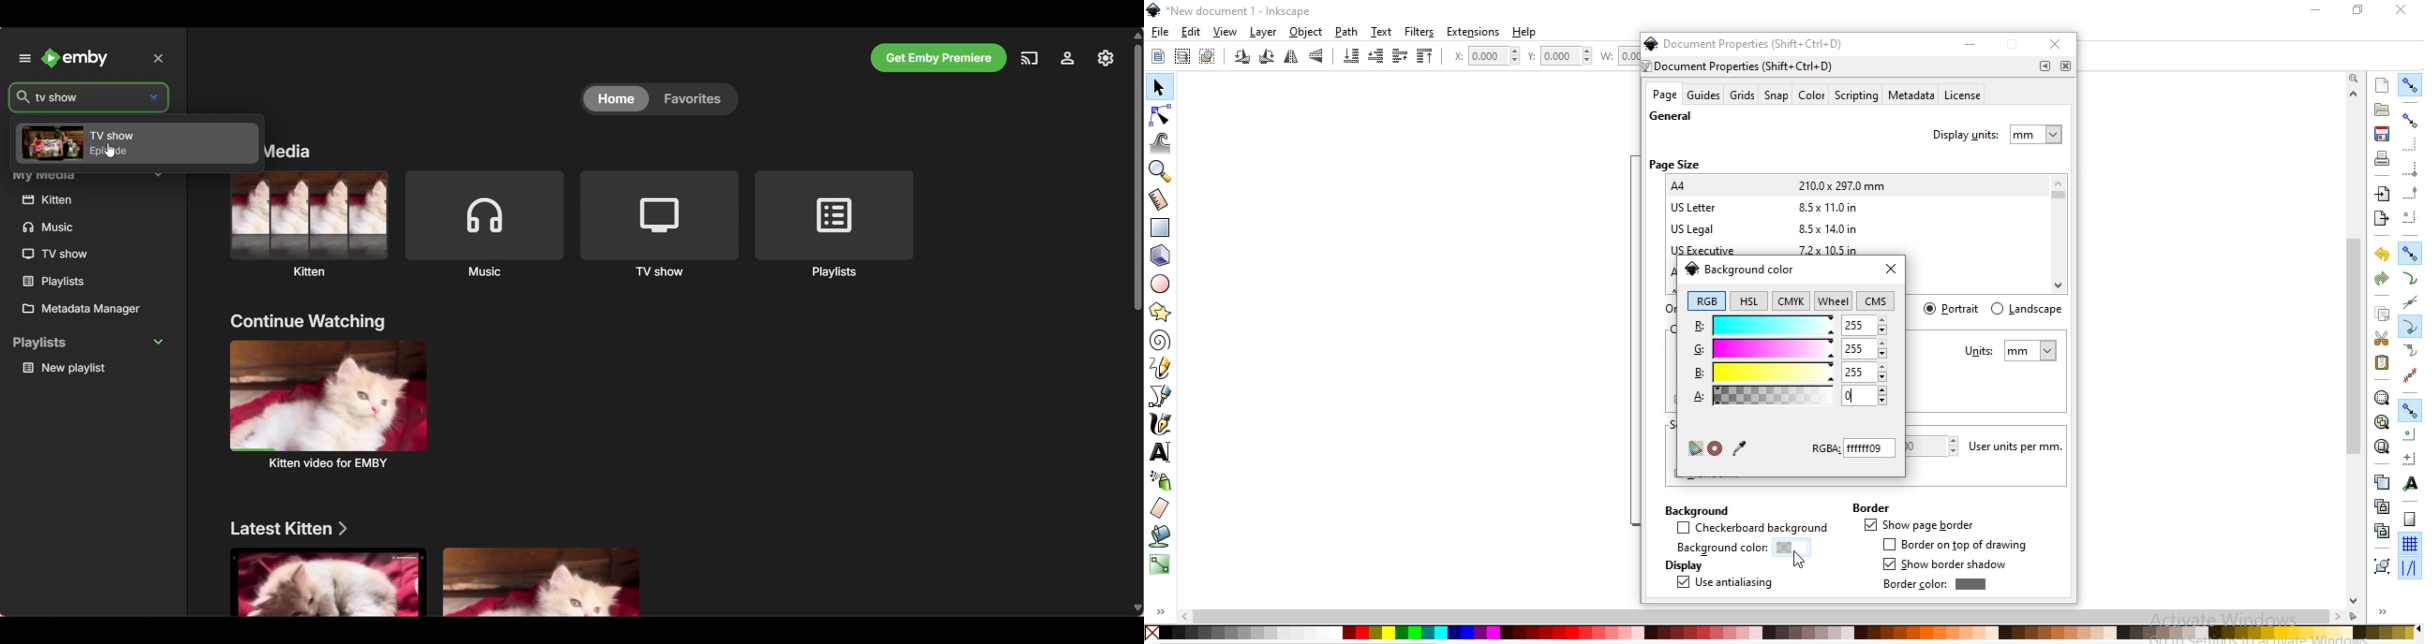  I want to click on cut a selected clone, so click(2380, 533).